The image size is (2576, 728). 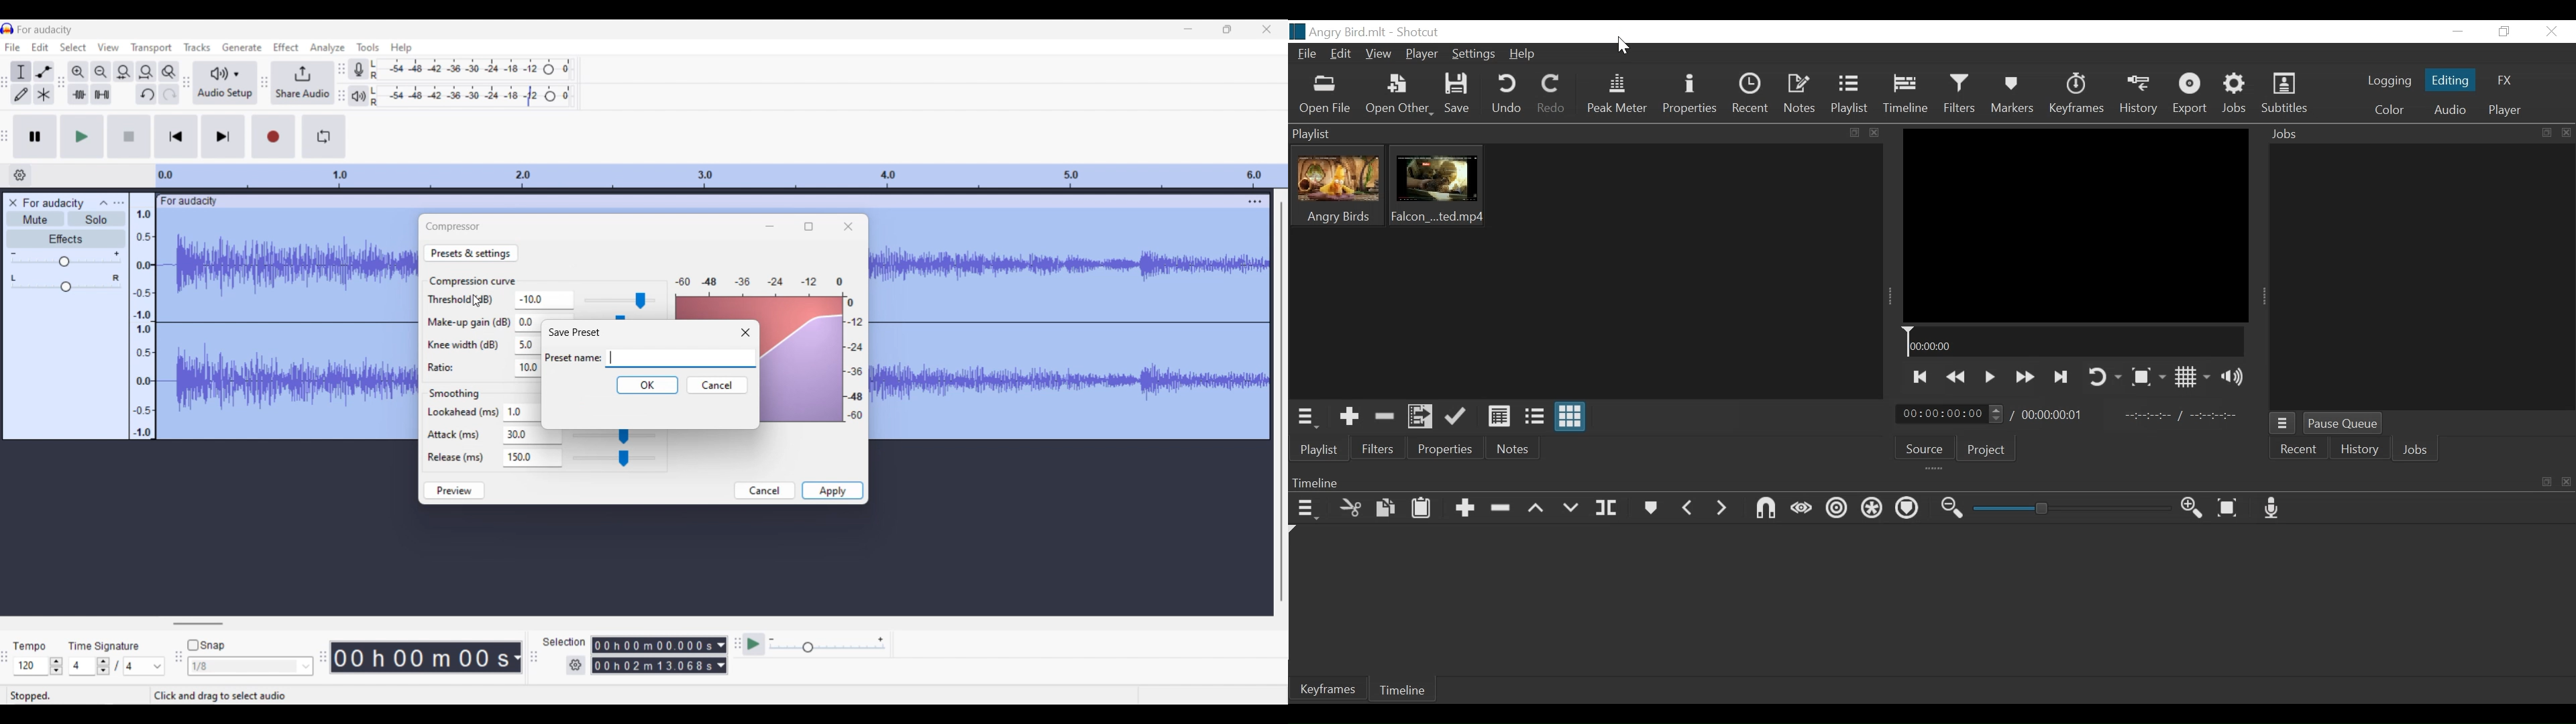 What do you see at coordinates (808, 227) in the screenshot?
I see `Show in a bigger tab` at bounding box center [808, 227].